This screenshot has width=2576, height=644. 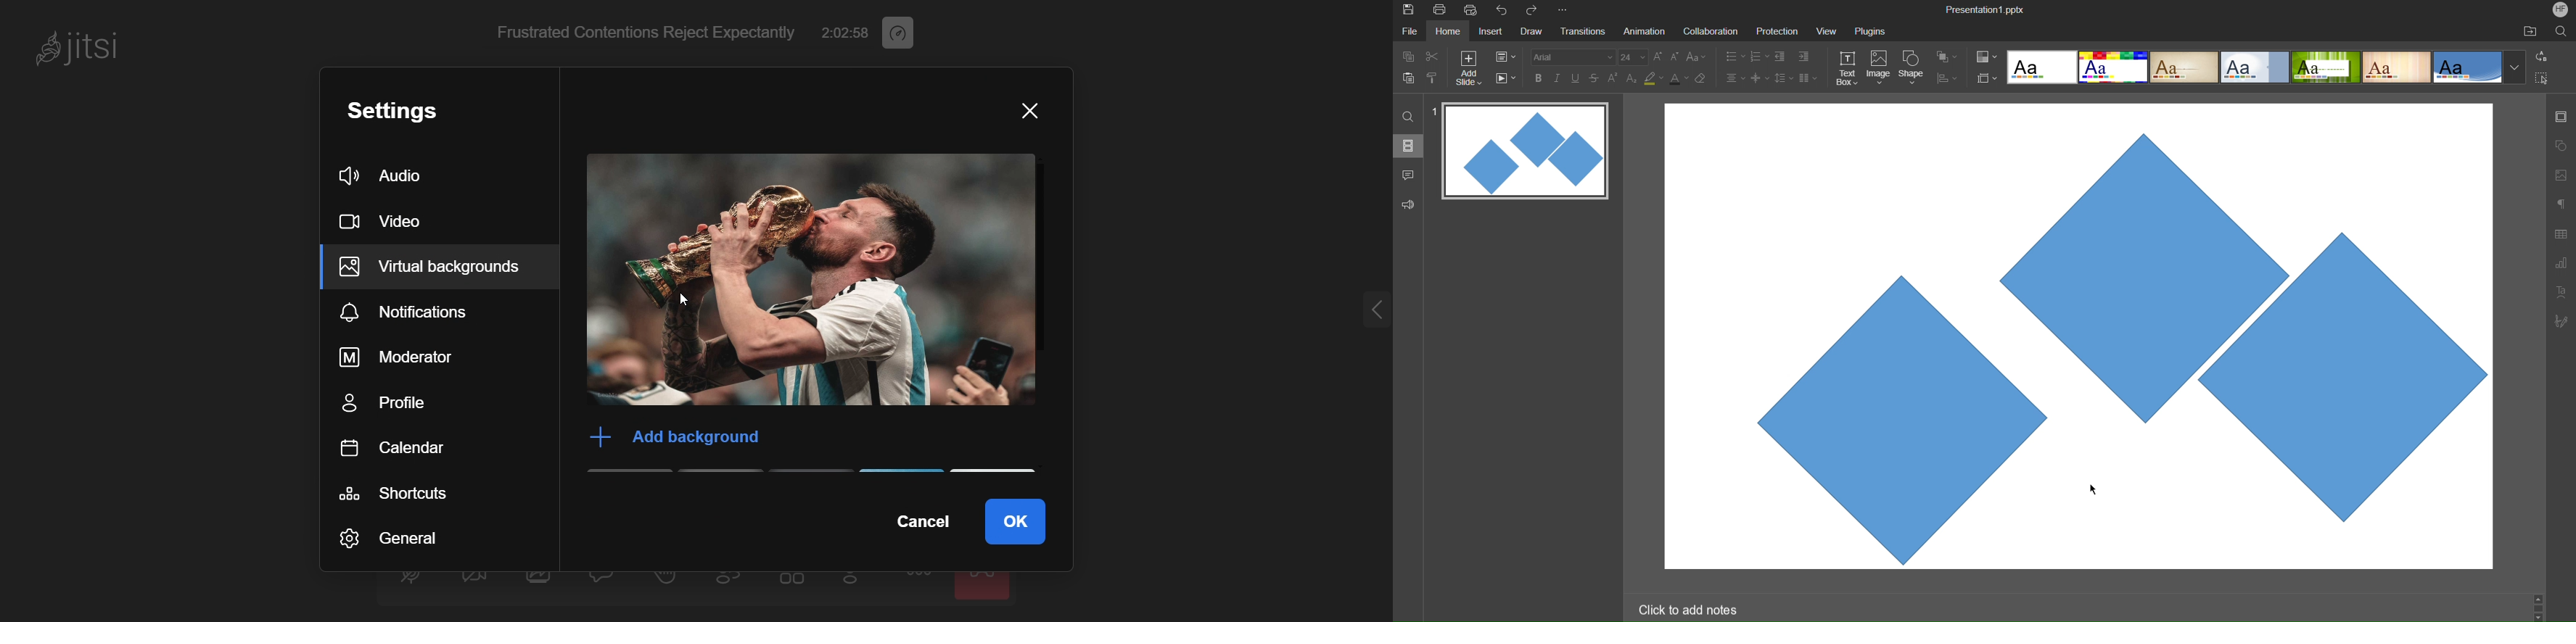 What do you see at coordinates (2546, 80) in the screenshot?
I see `select` at bounding box center [2546, 80].